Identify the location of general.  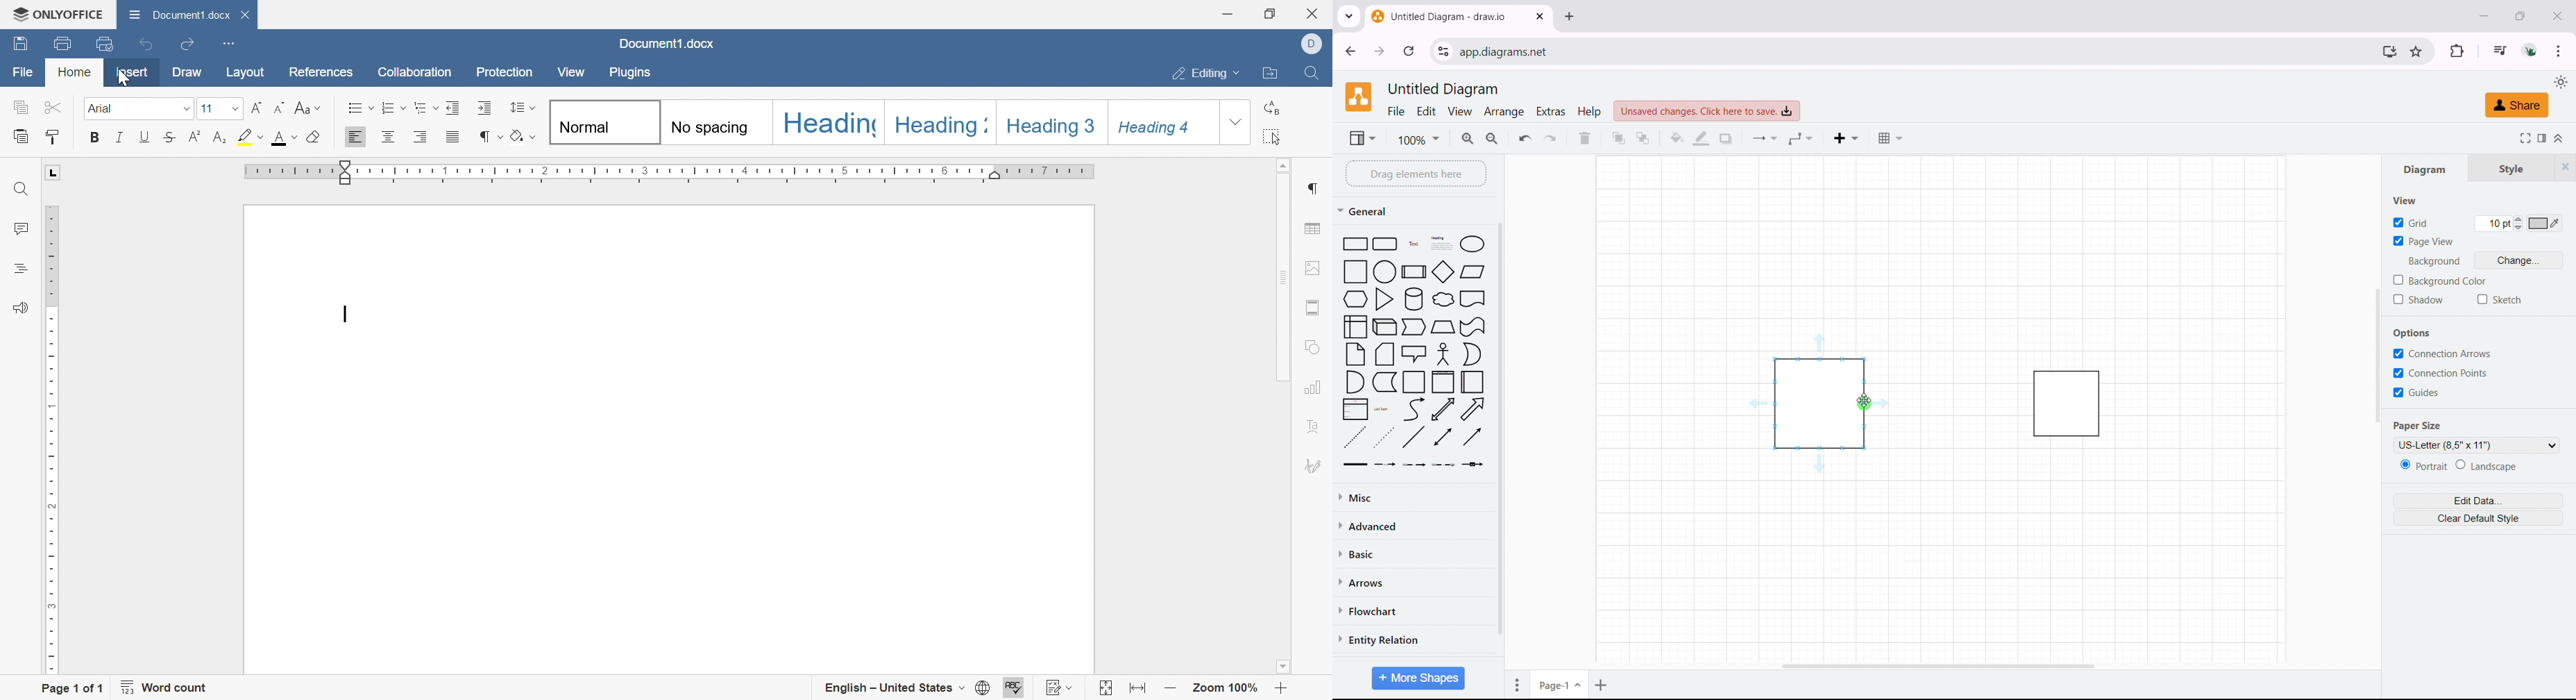
(1366, 211).